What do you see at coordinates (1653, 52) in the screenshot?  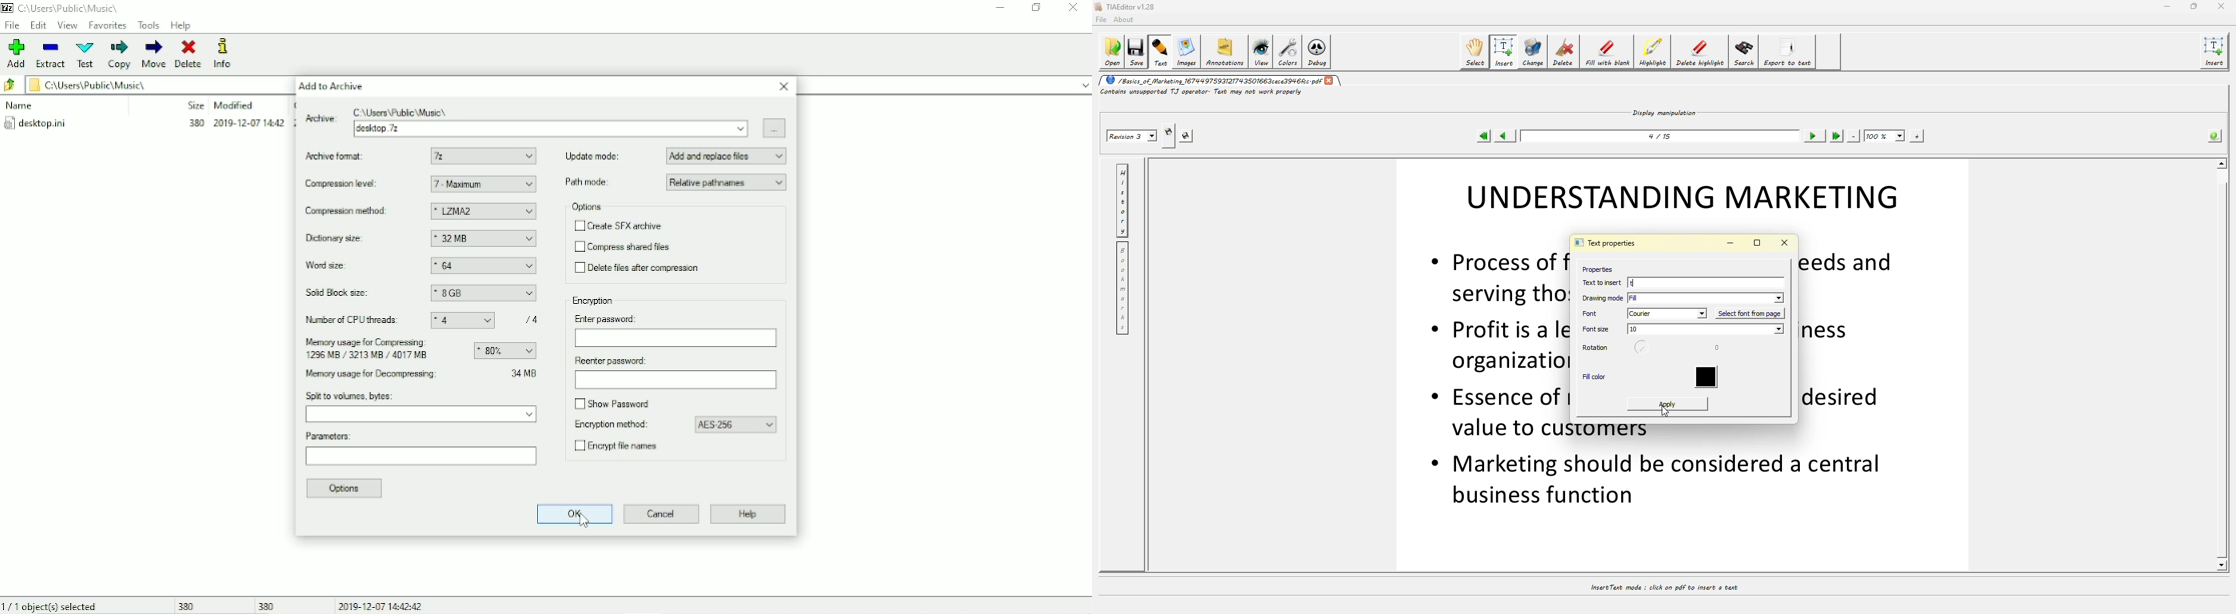 I see `highlight` at bounding box center [1653, 52].